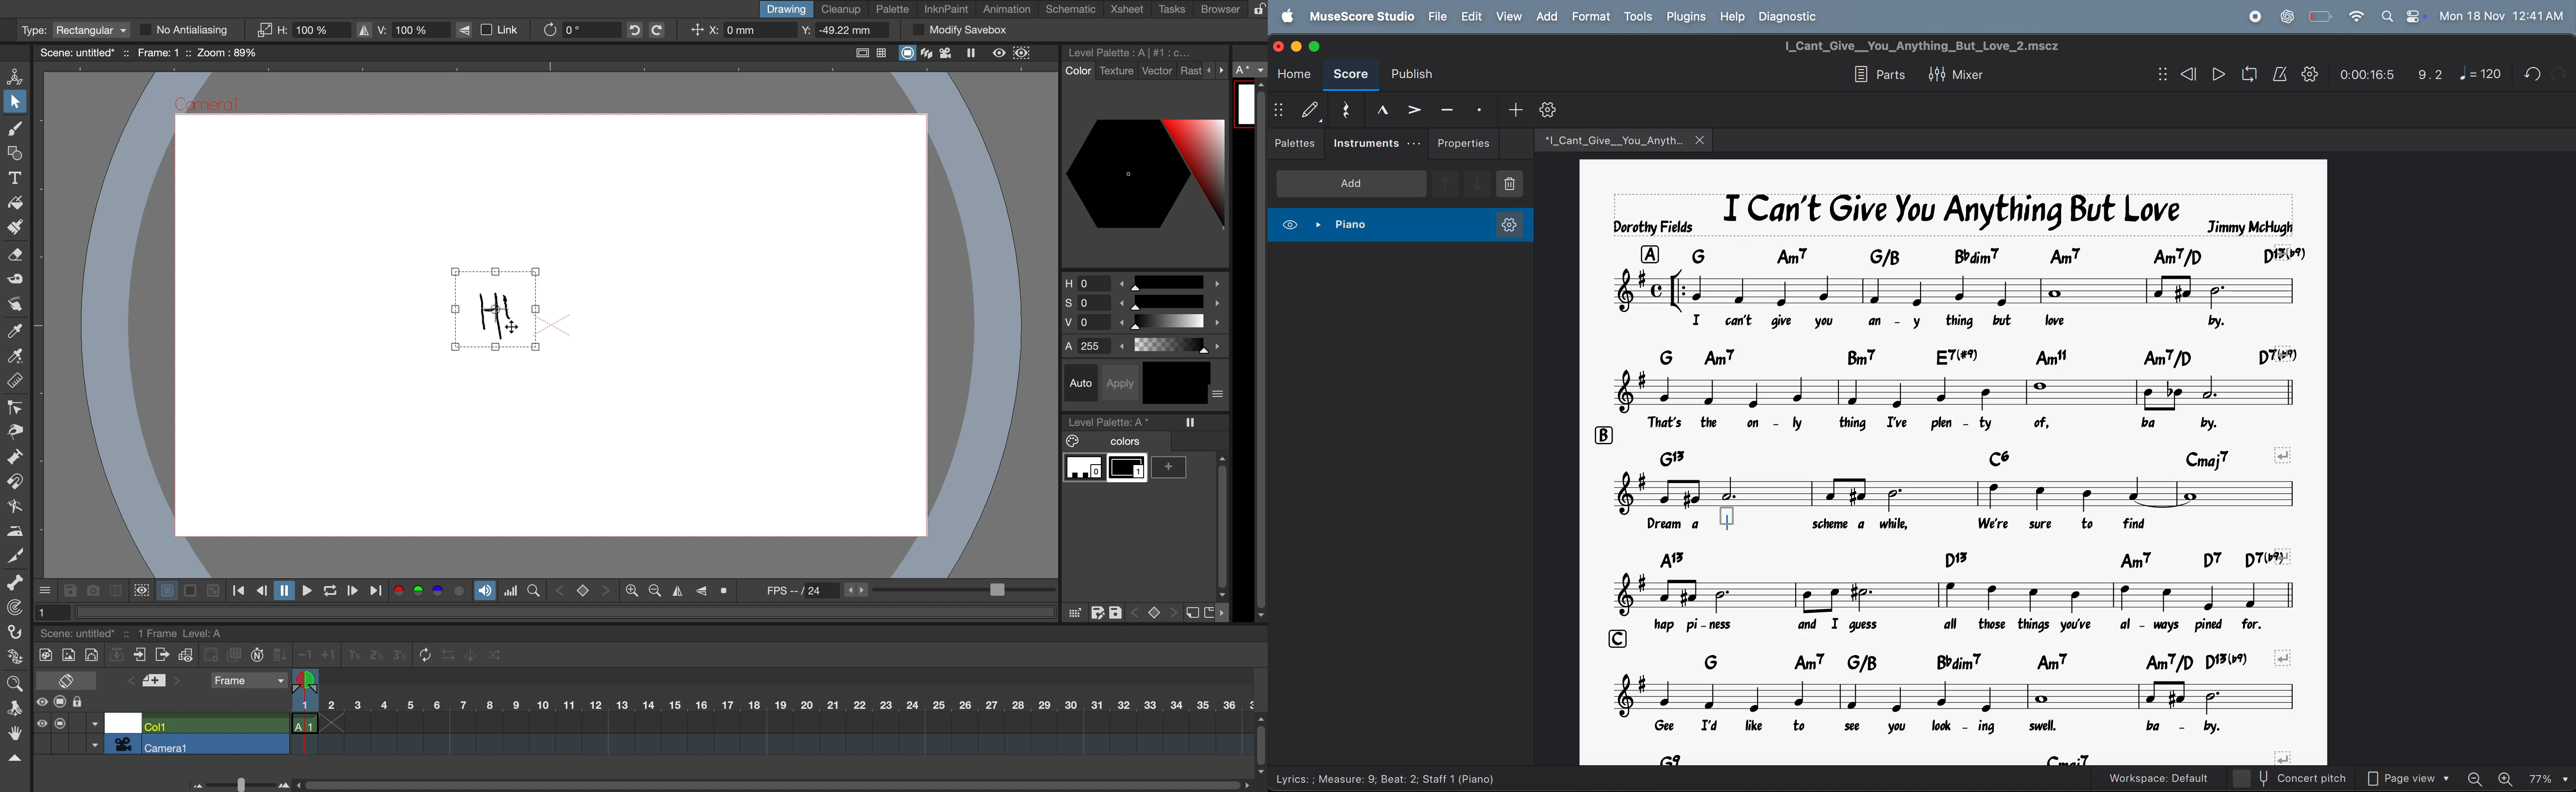 Image resolution: width=2576 pixels, height=812 pixels. What do you see at coordinates (1958, 291) in the screenshot?
I see `notes` at bounding box center [1958, 291].